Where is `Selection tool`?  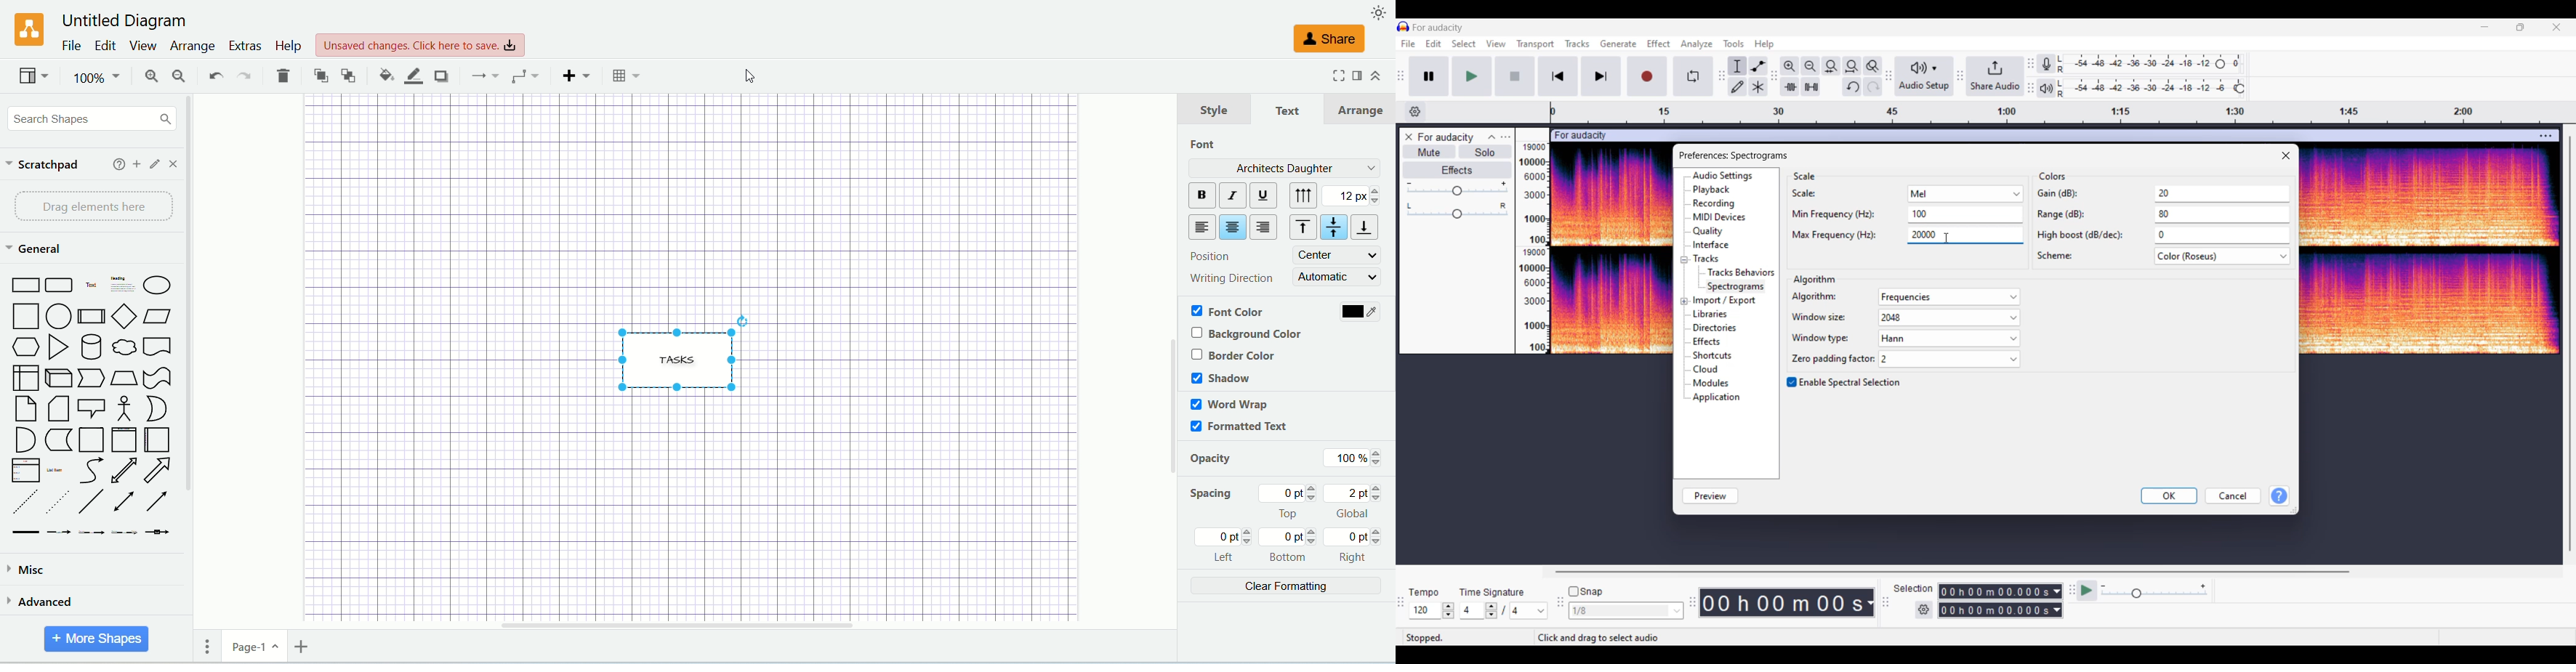
Selection tool is located at coordinates (1738, 66).